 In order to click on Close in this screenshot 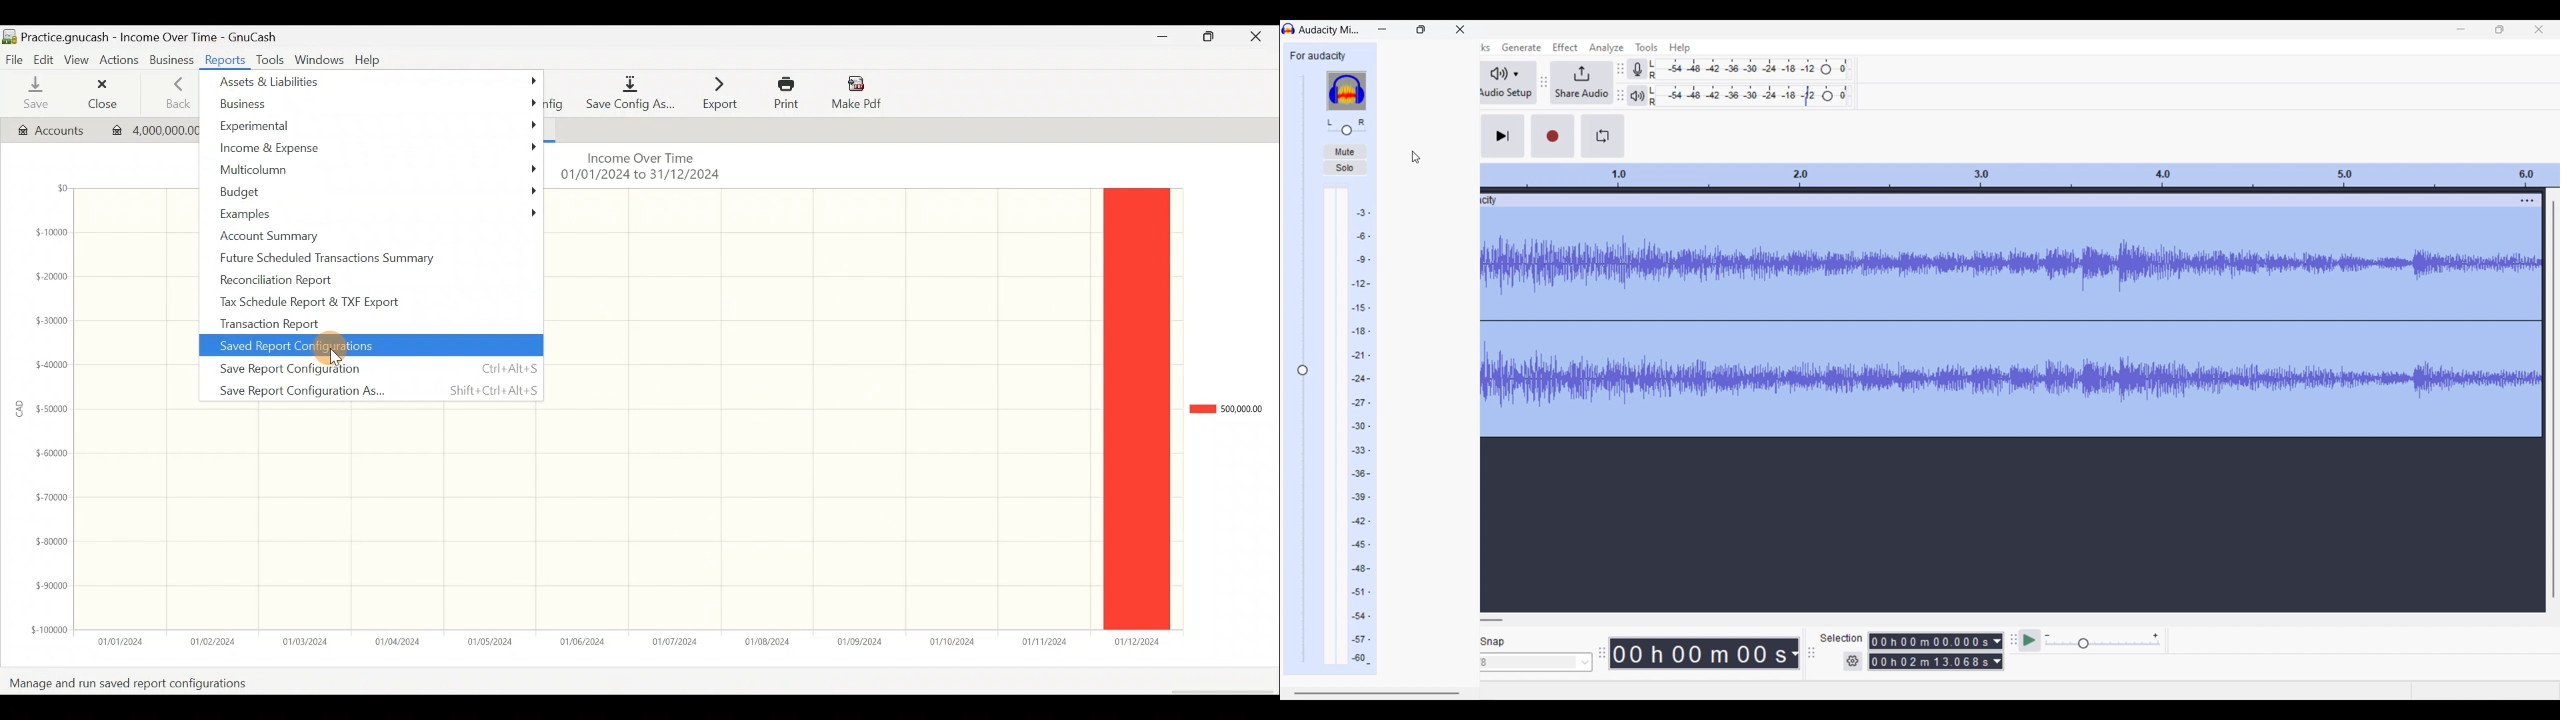, I will do `click(98, 96)`.